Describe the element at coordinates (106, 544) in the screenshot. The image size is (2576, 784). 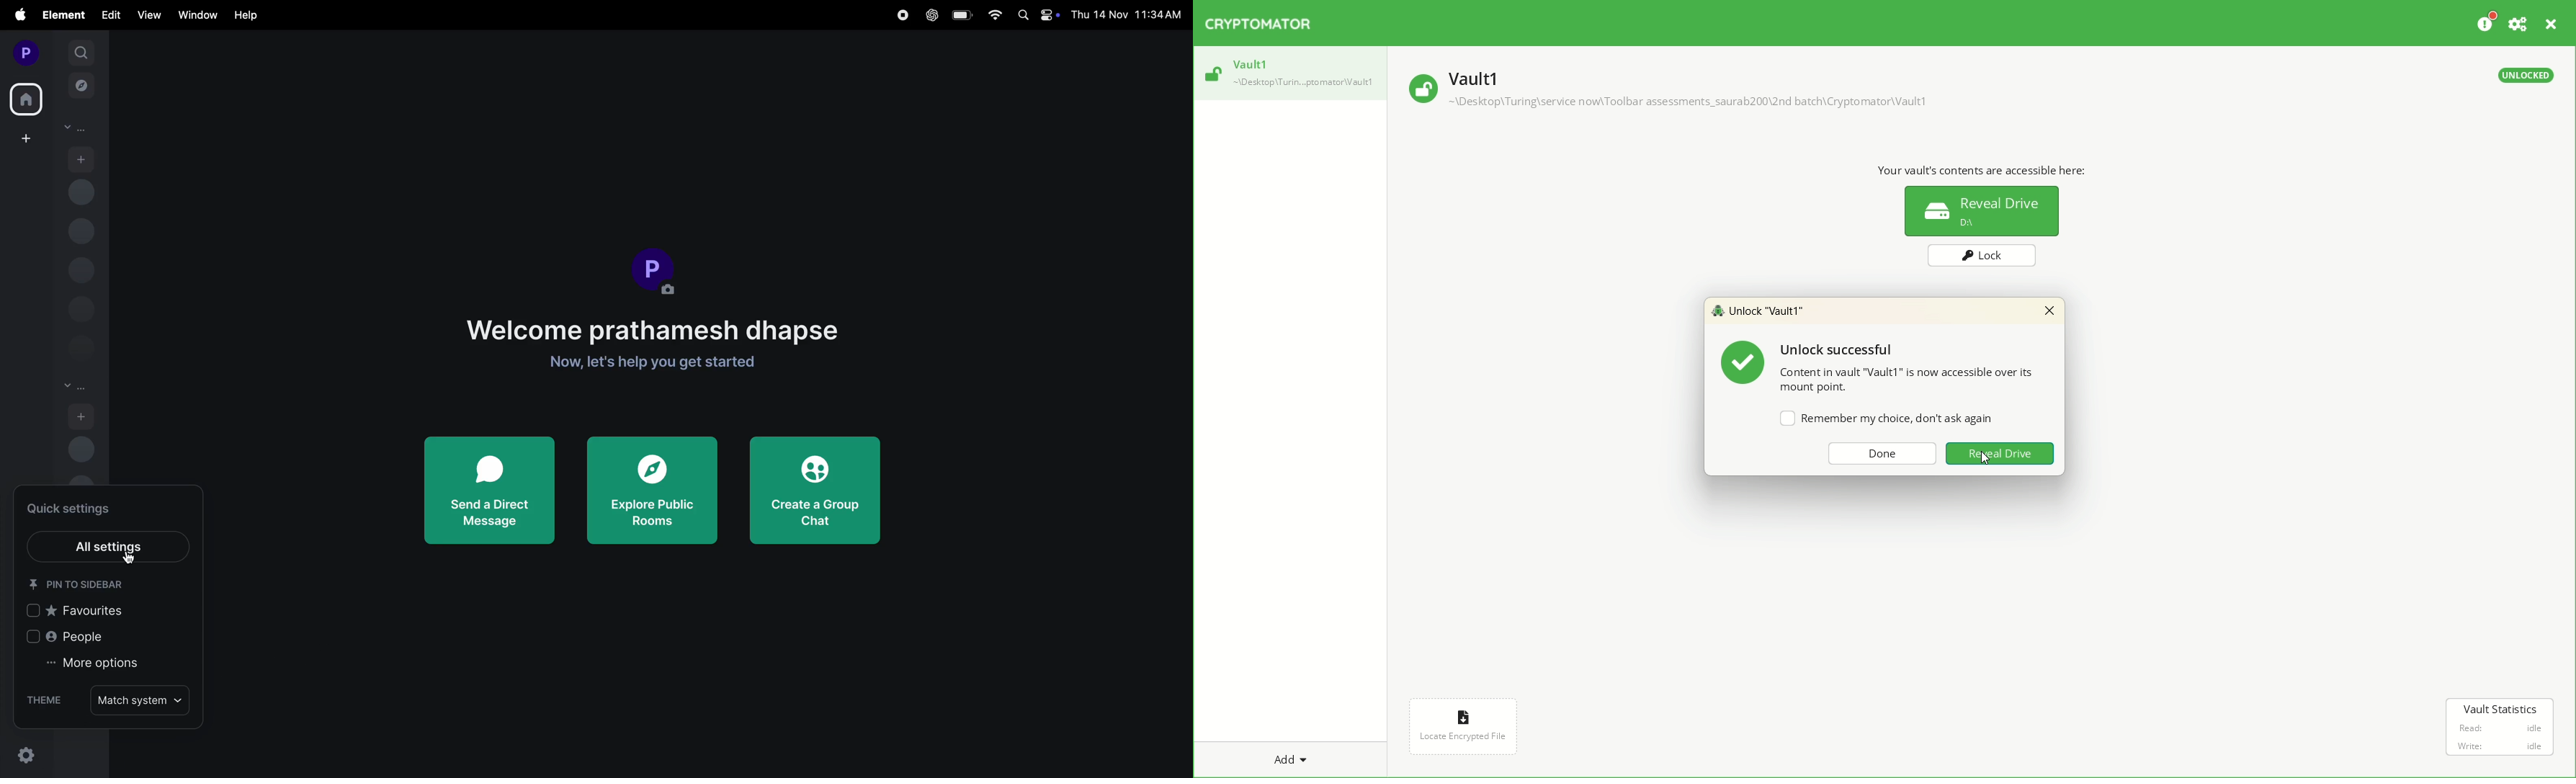
I see `all settings` at that location.